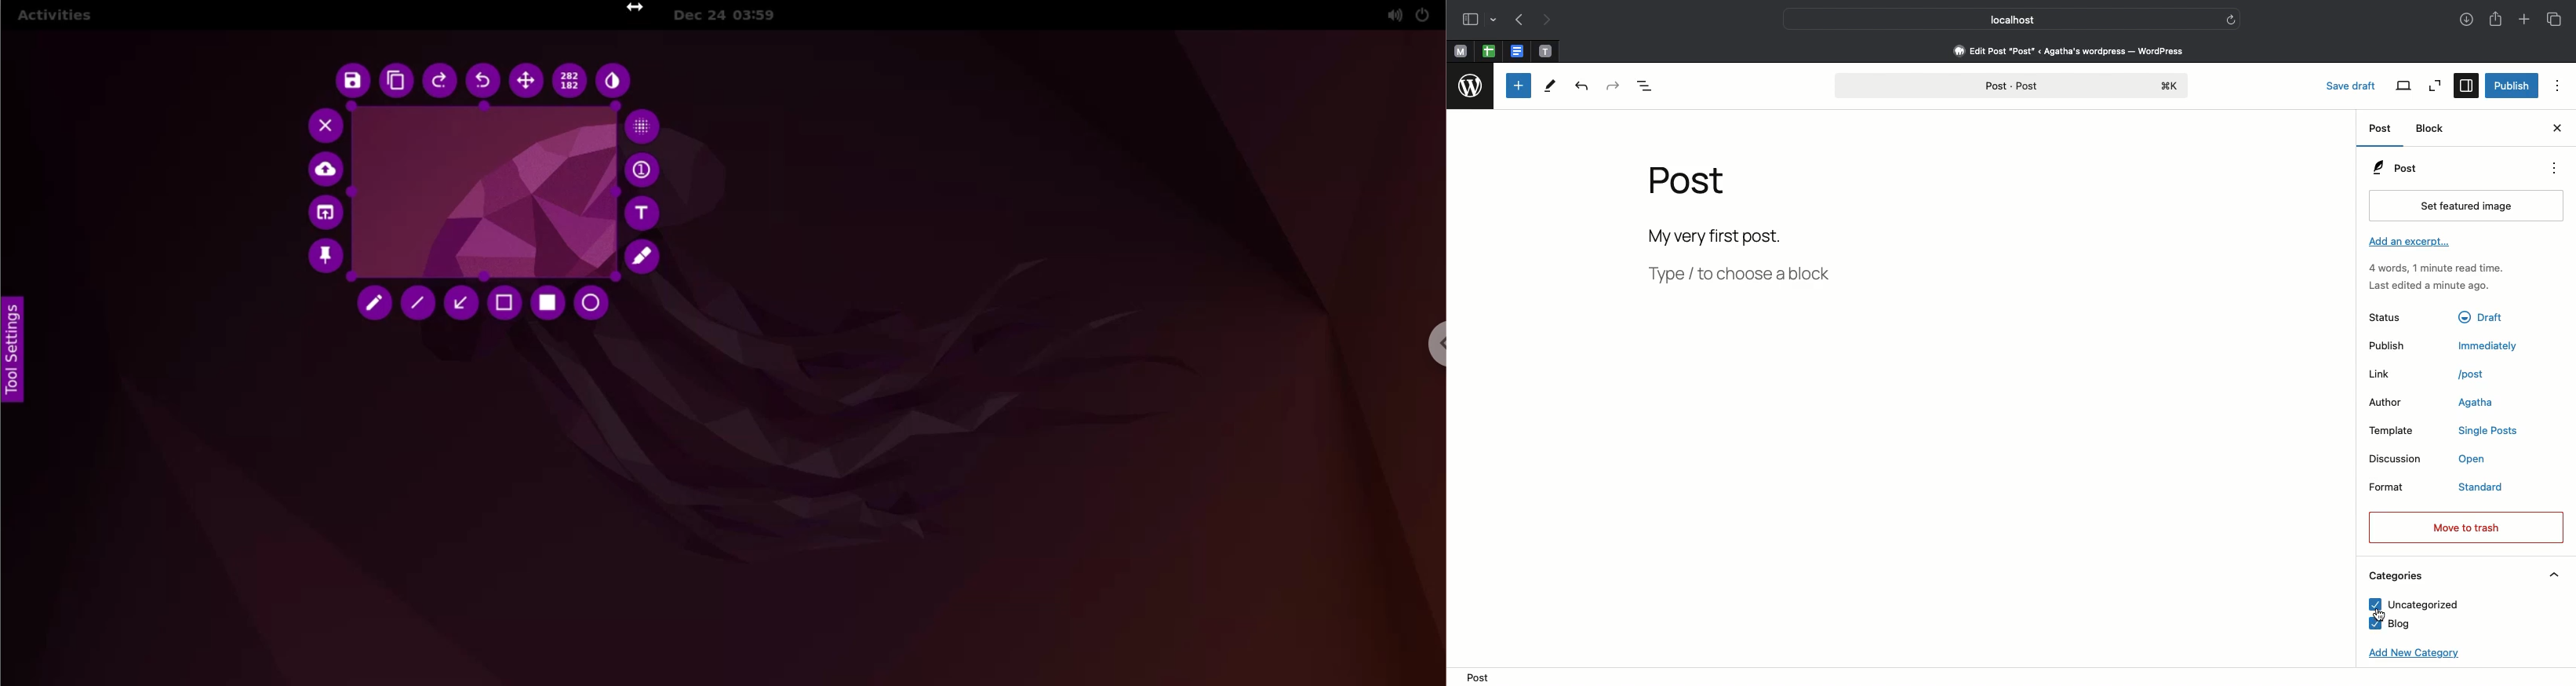 The height and width of the screenshot is (700, 2576). Describe the element at coordinates (2398, 346) in the screenshot. I see `Publish` at that location.